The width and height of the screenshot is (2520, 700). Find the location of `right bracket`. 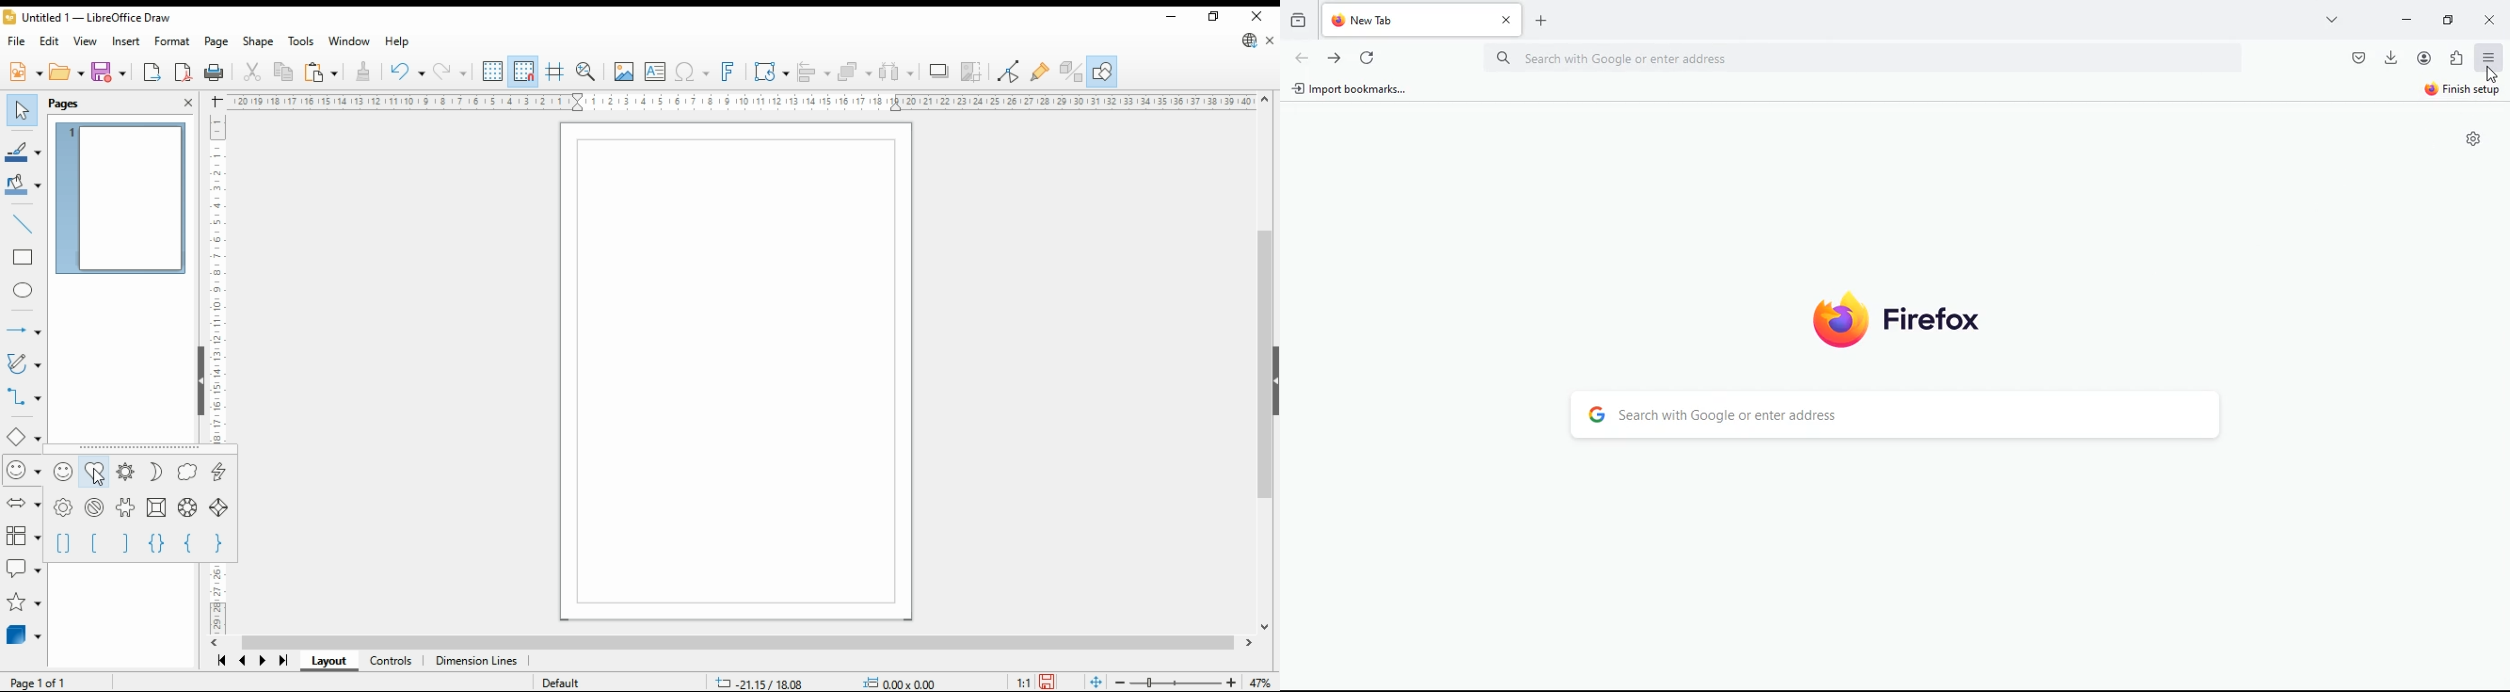

right bracket is located at coordinates (125, 543).